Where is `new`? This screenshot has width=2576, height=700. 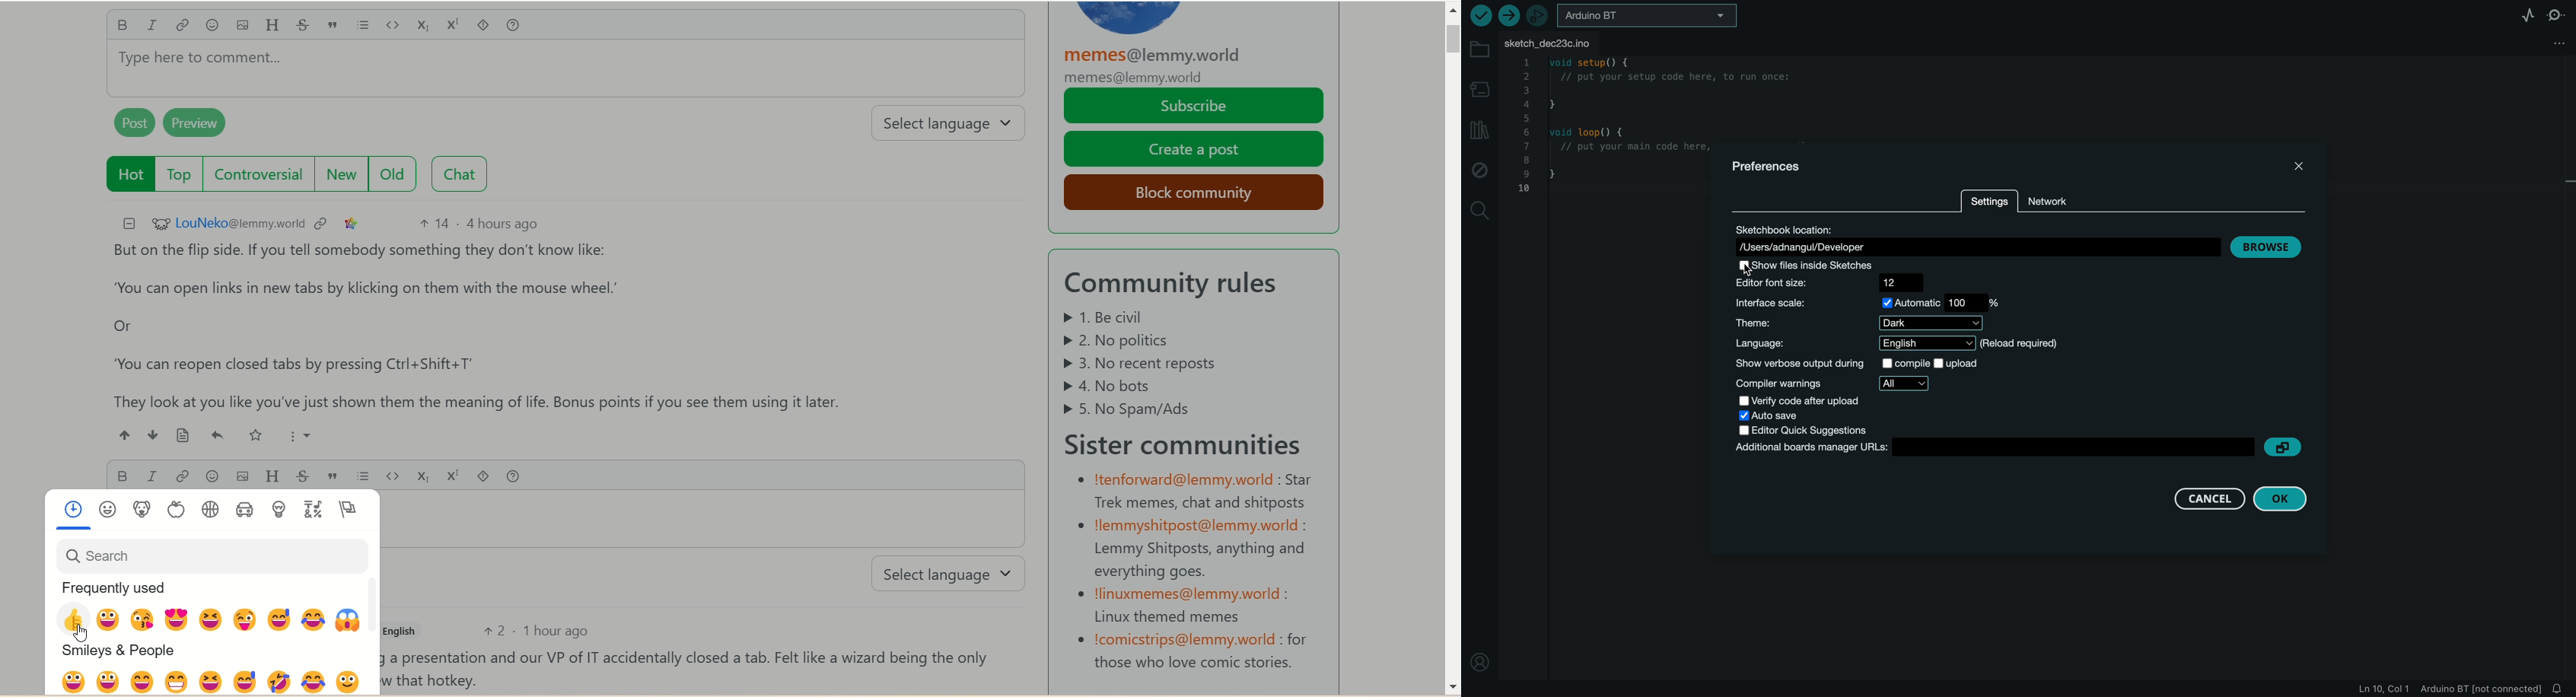 new is located at coordinates (344, 174).